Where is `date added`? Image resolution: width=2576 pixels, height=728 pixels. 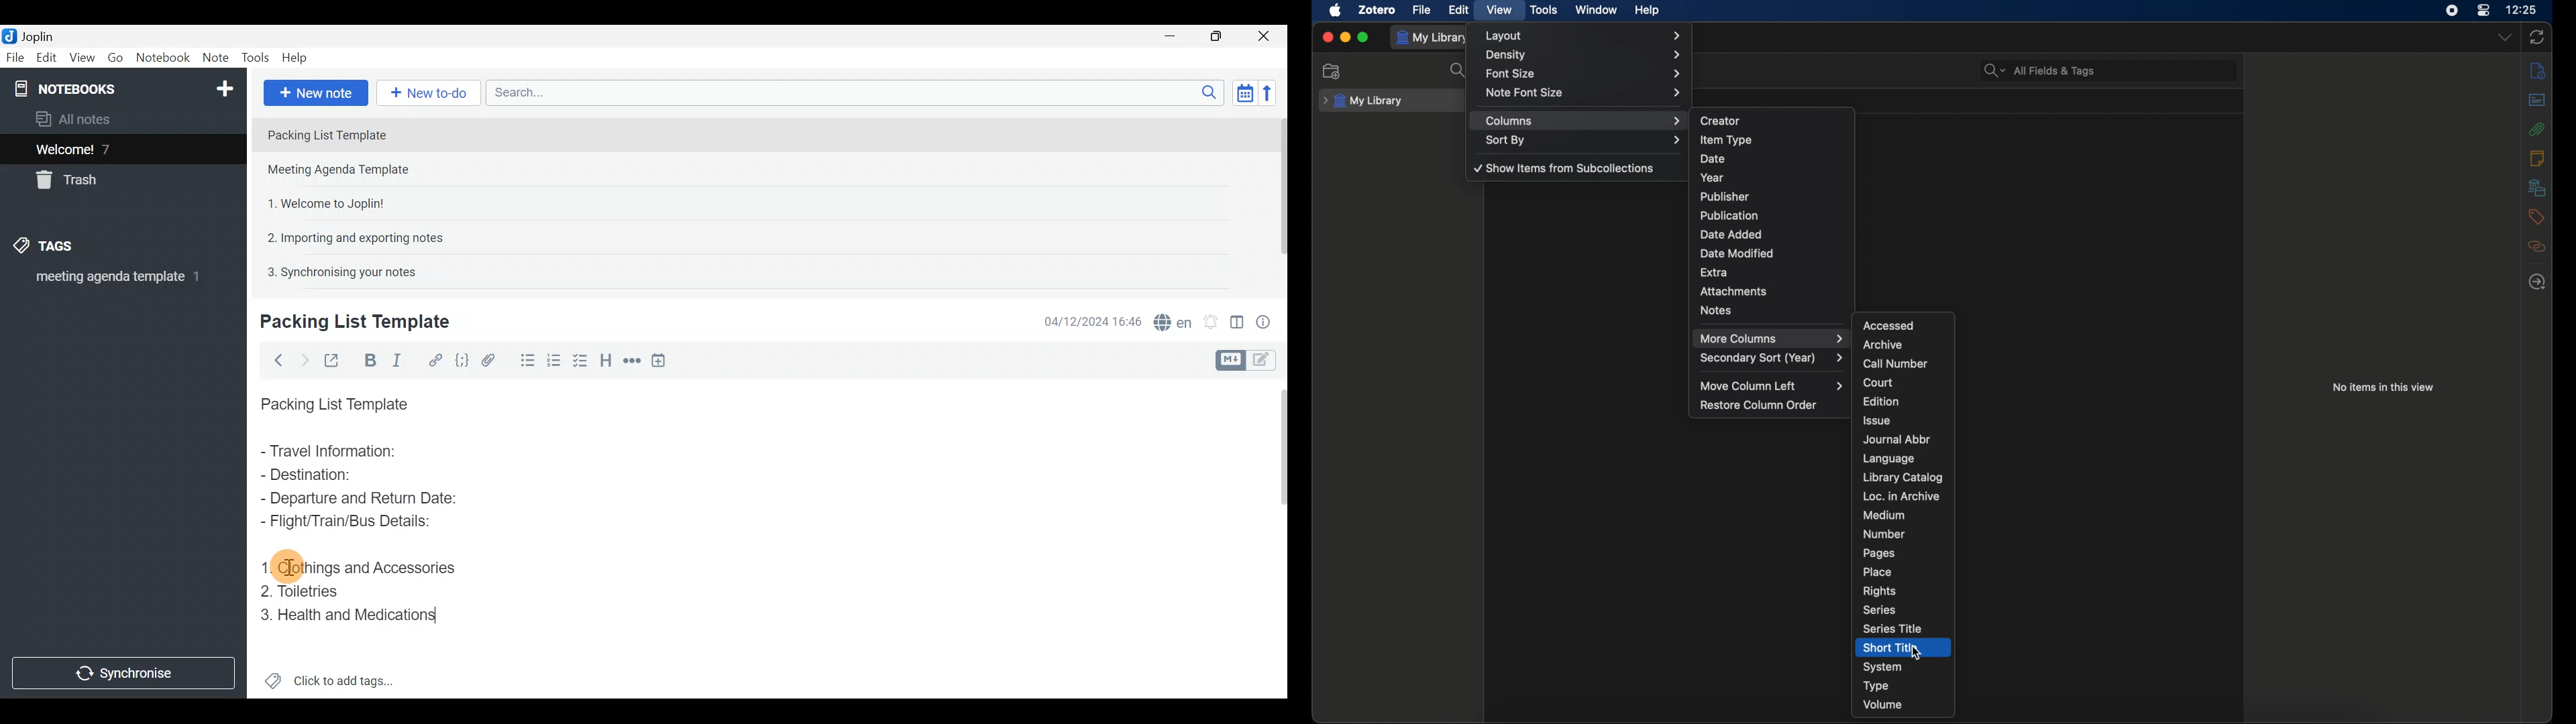
date added is located at coordinates (1731, 233).